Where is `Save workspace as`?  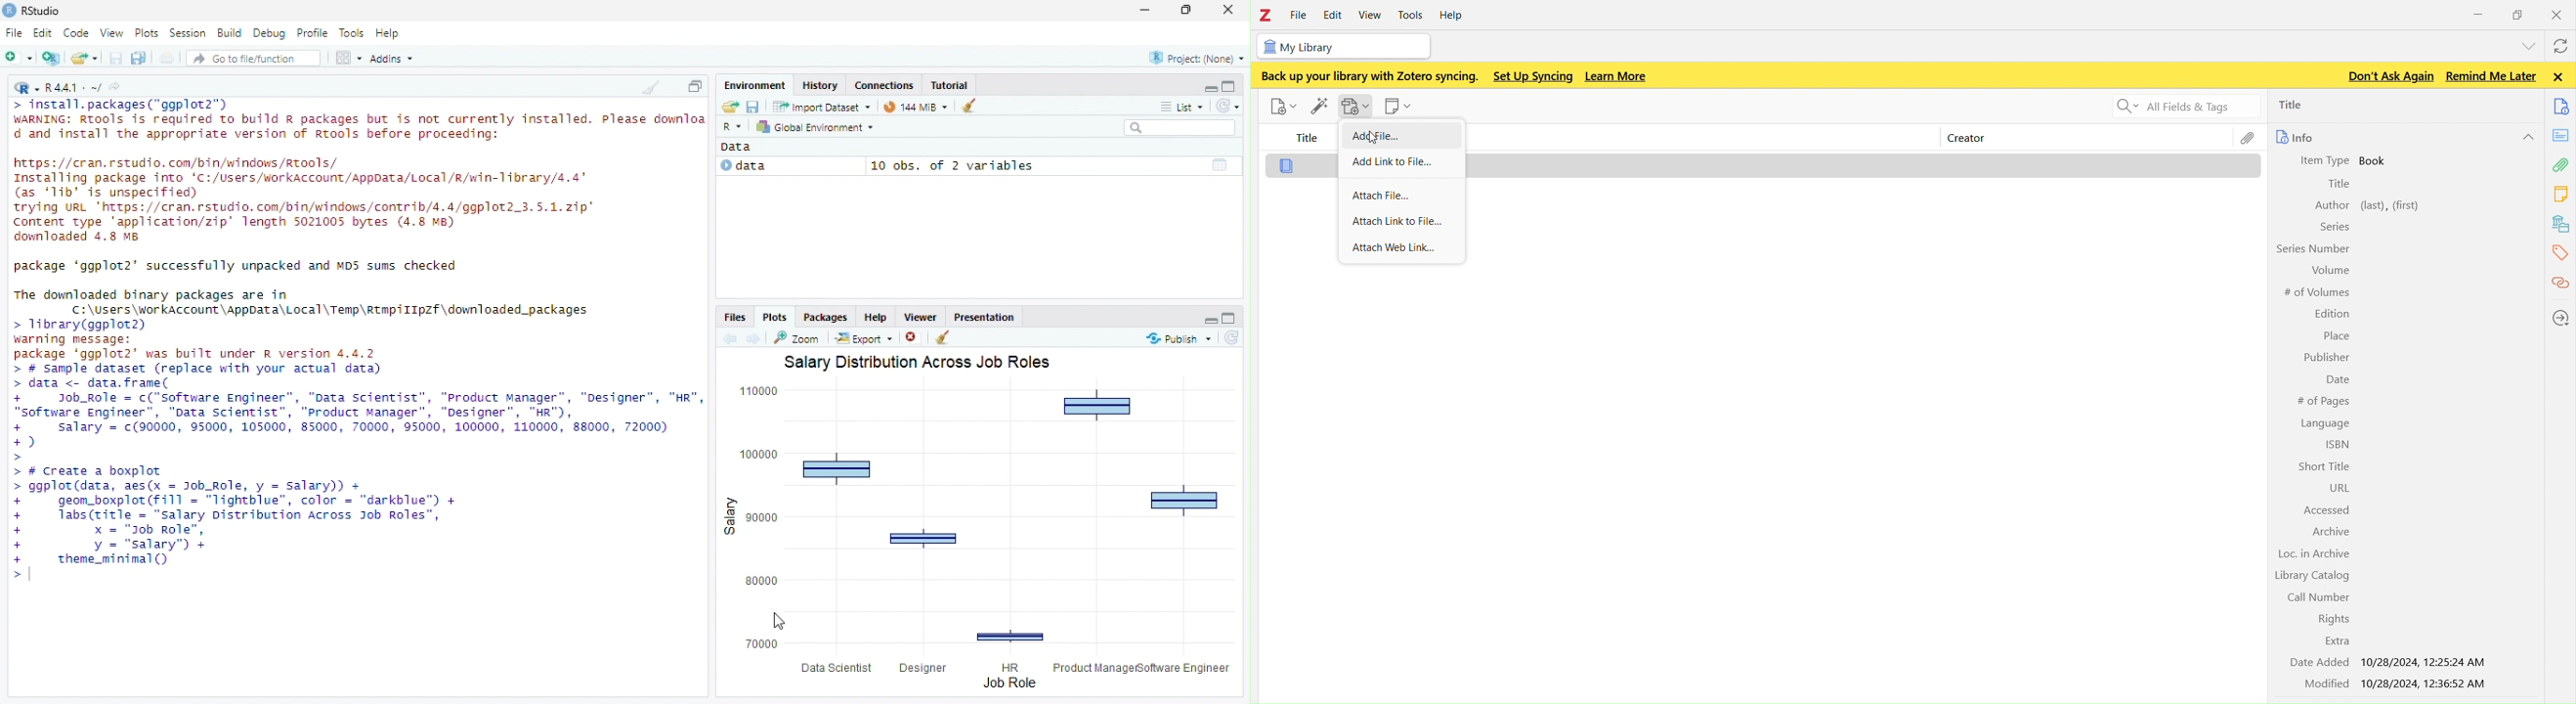 Save workspace as is located at coordinates (752, 106).